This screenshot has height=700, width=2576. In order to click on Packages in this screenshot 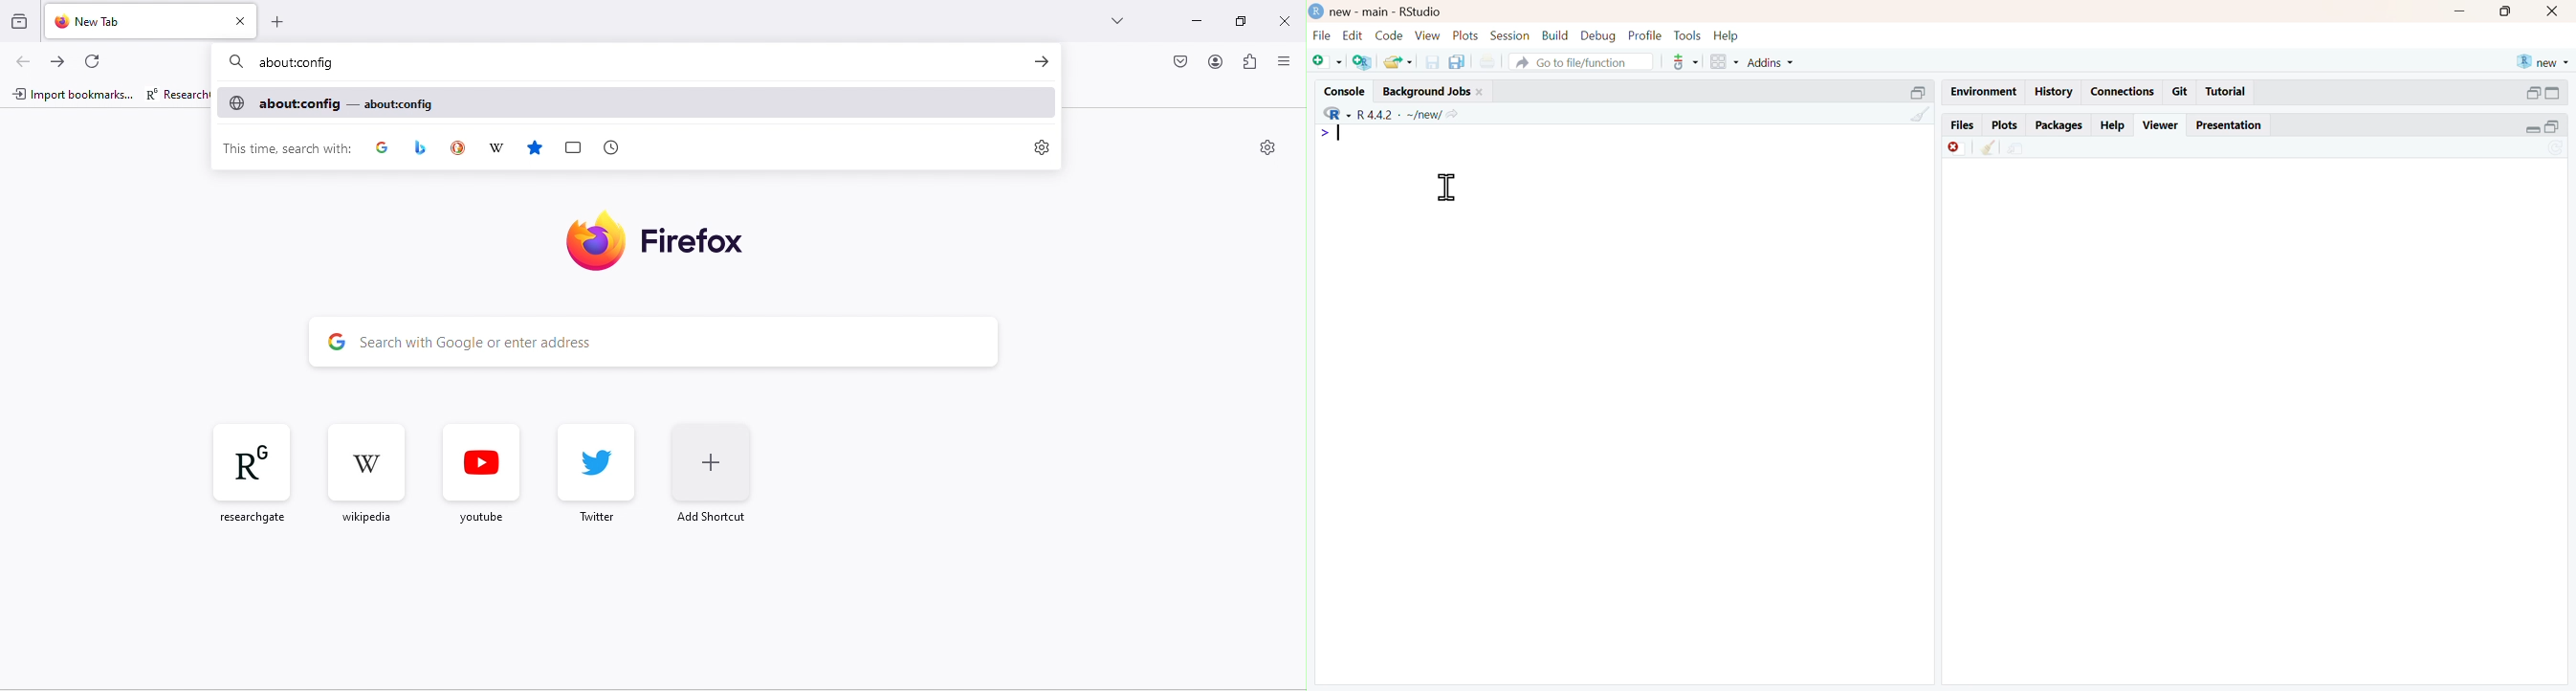, I will do `click(2059, 124)`.